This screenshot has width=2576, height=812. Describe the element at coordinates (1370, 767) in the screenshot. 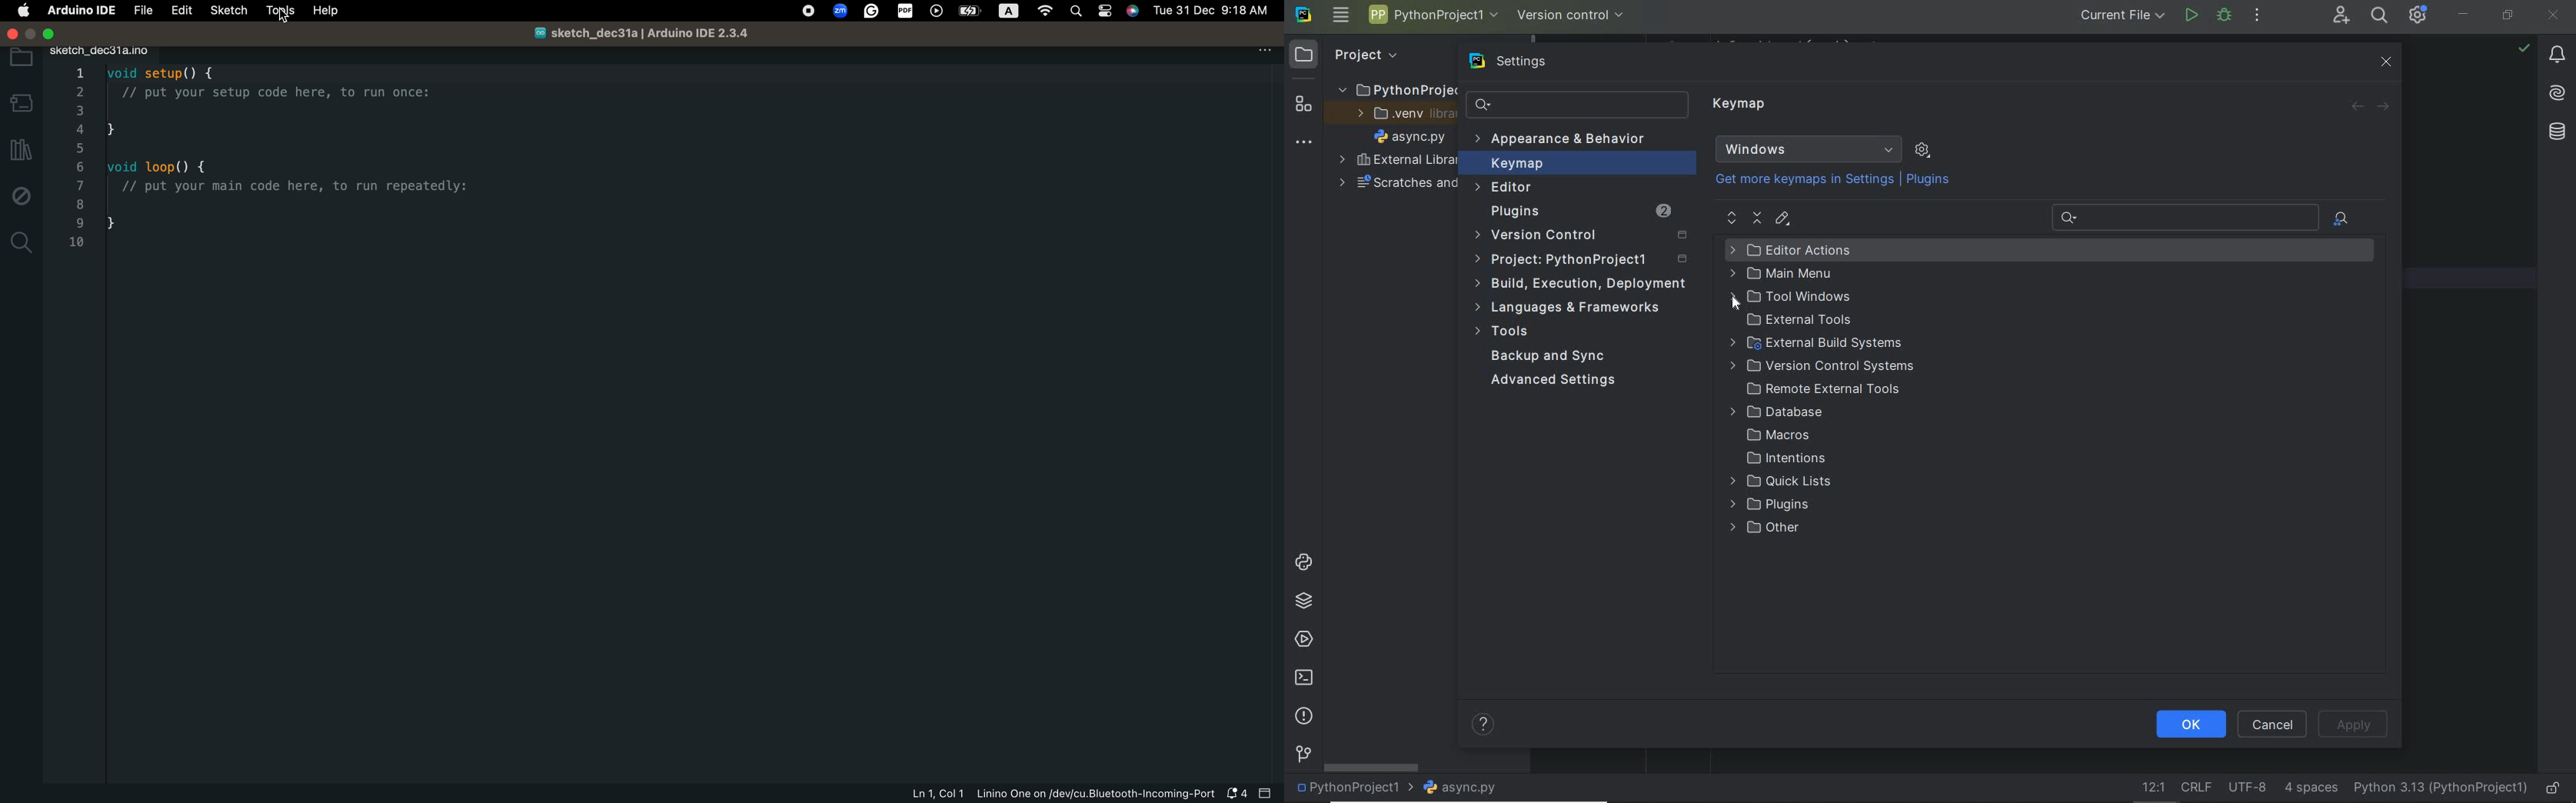

I see `scrollbar` at that location.